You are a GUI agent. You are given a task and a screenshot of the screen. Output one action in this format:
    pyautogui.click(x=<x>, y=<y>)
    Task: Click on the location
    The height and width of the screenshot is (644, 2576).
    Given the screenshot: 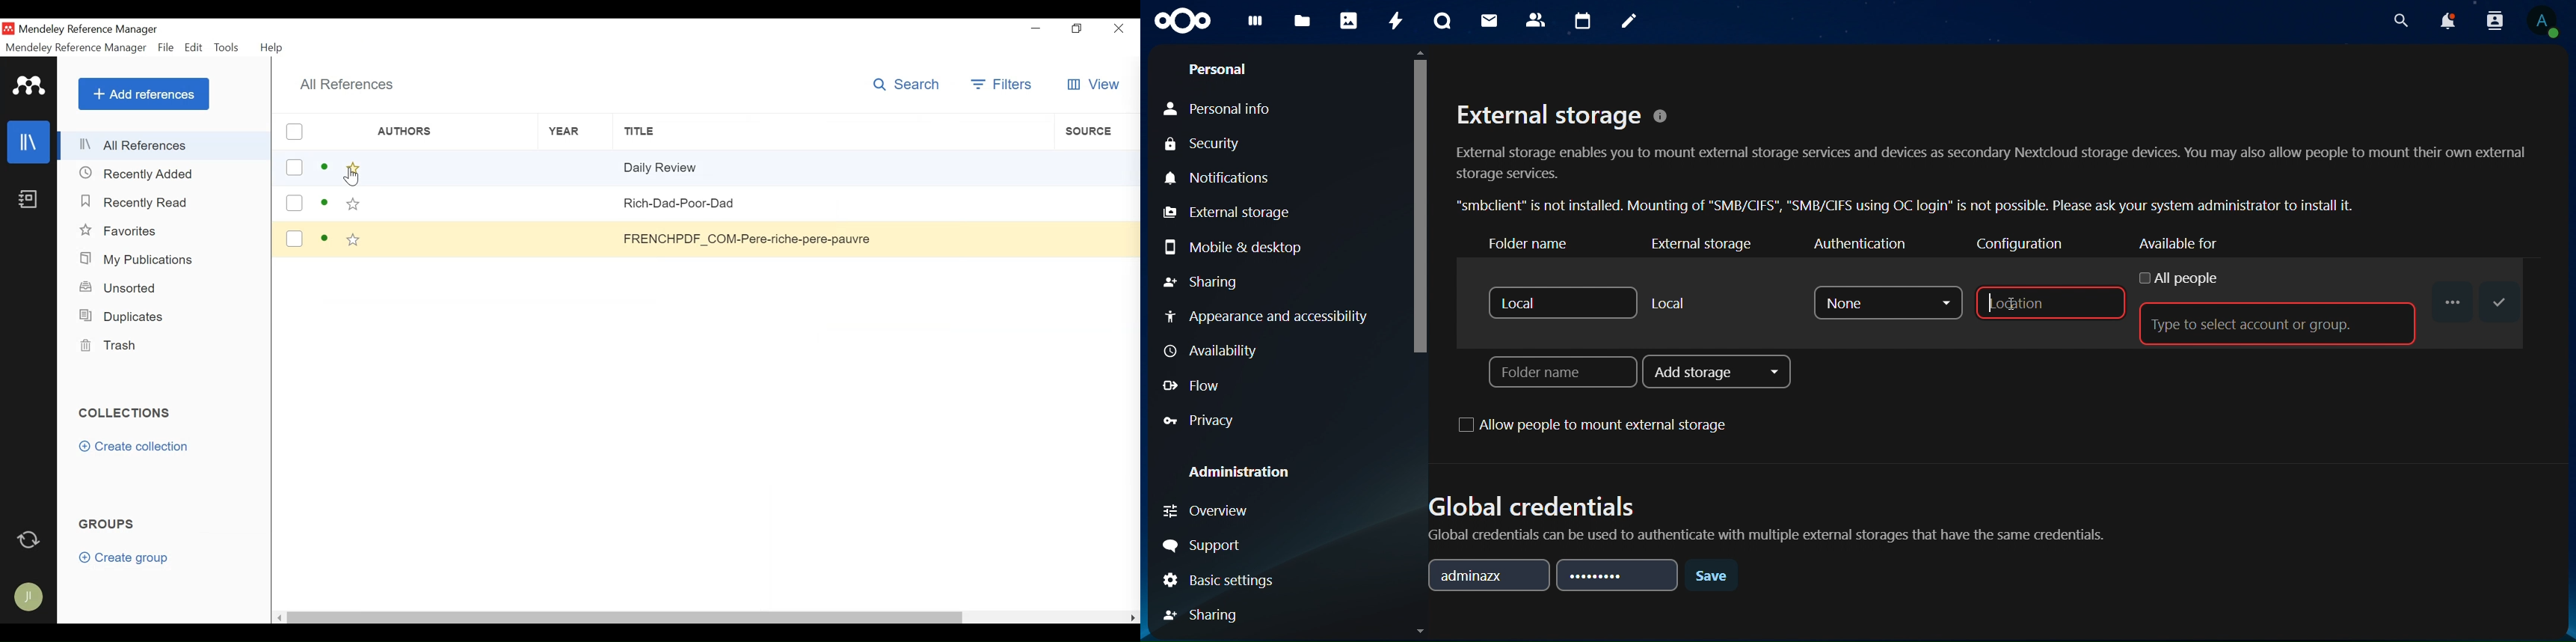 What is the action you would take?
    pyautogui.click(x=2048, y=304)
    